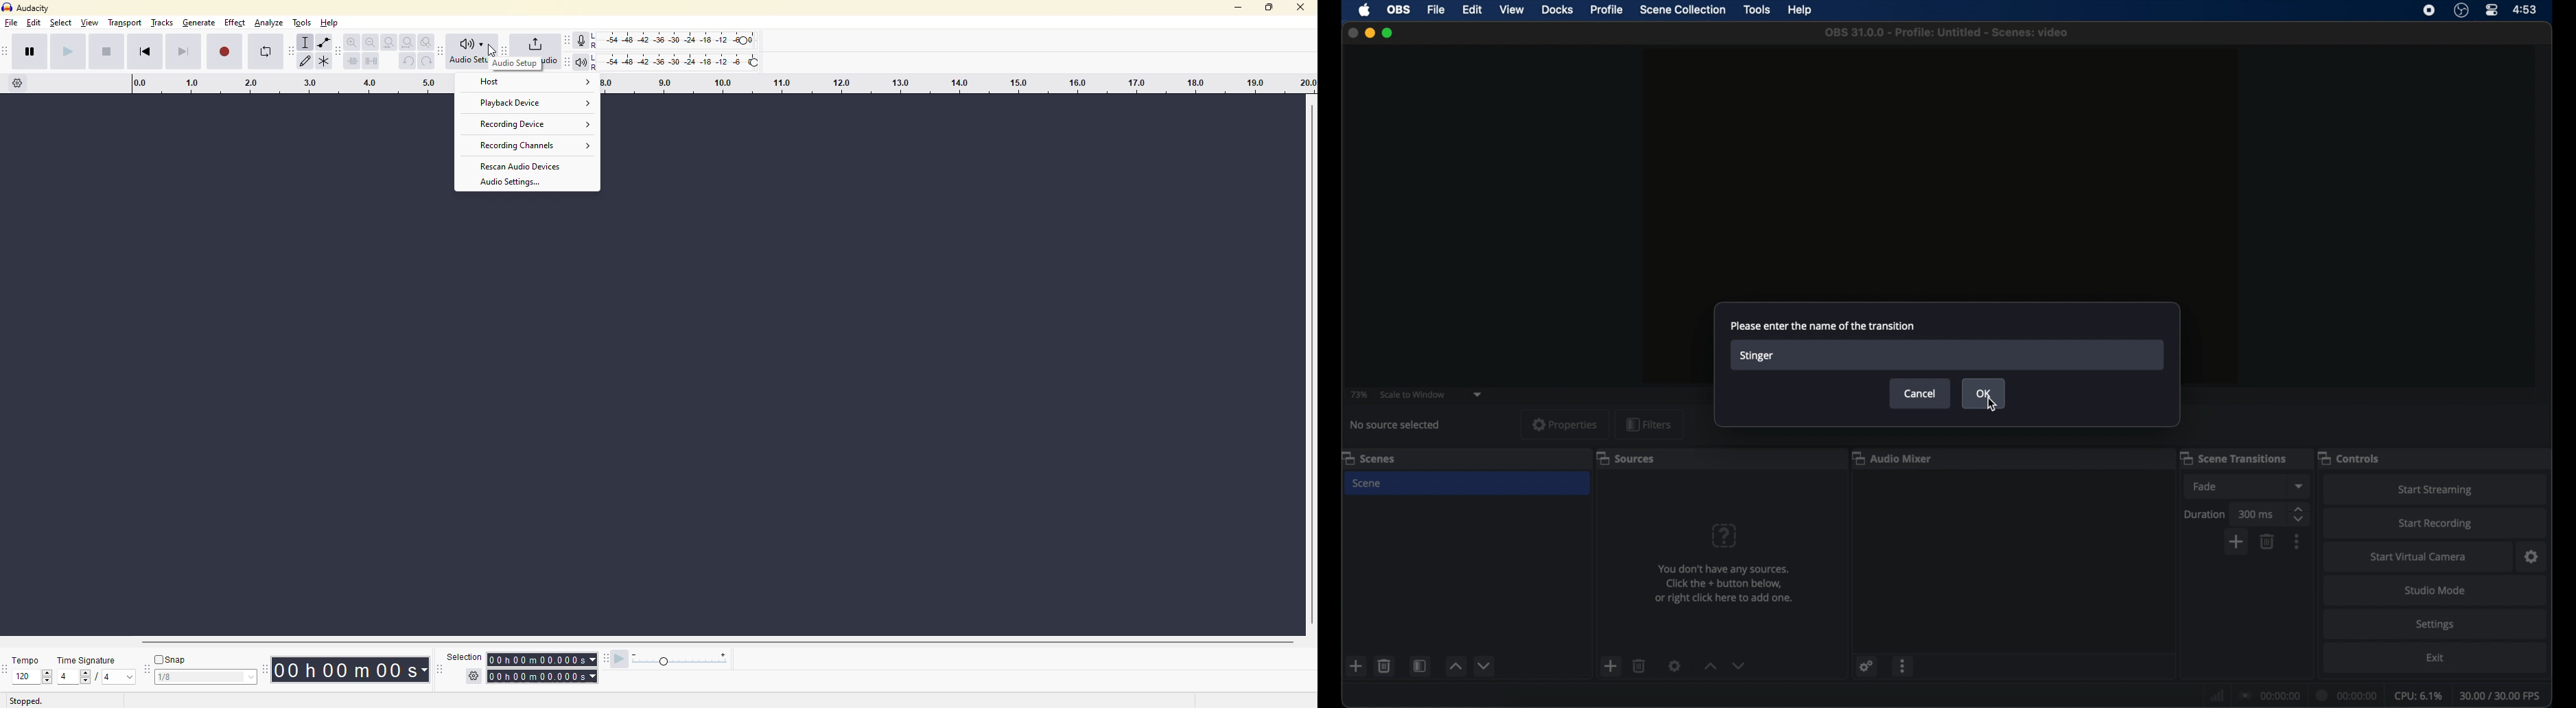 The height and width of the screenshot is (728, 2576). I want to click on fade, so click(2205, 486).